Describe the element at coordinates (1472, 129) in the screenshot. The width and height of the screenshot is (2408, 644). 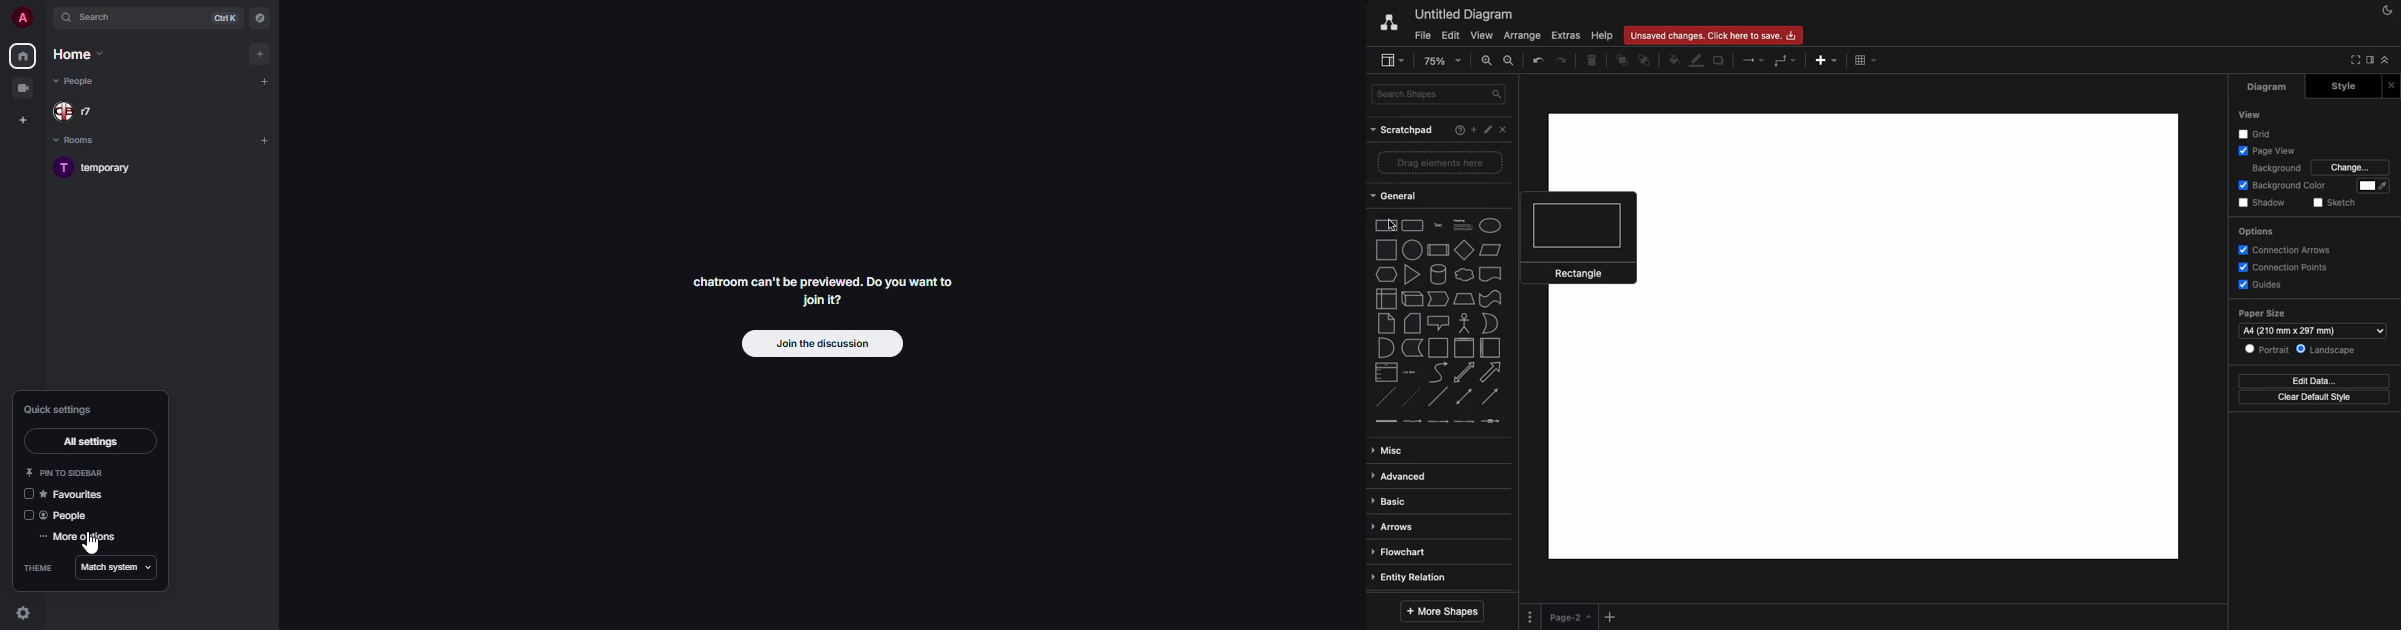
I see `Add` at that location.